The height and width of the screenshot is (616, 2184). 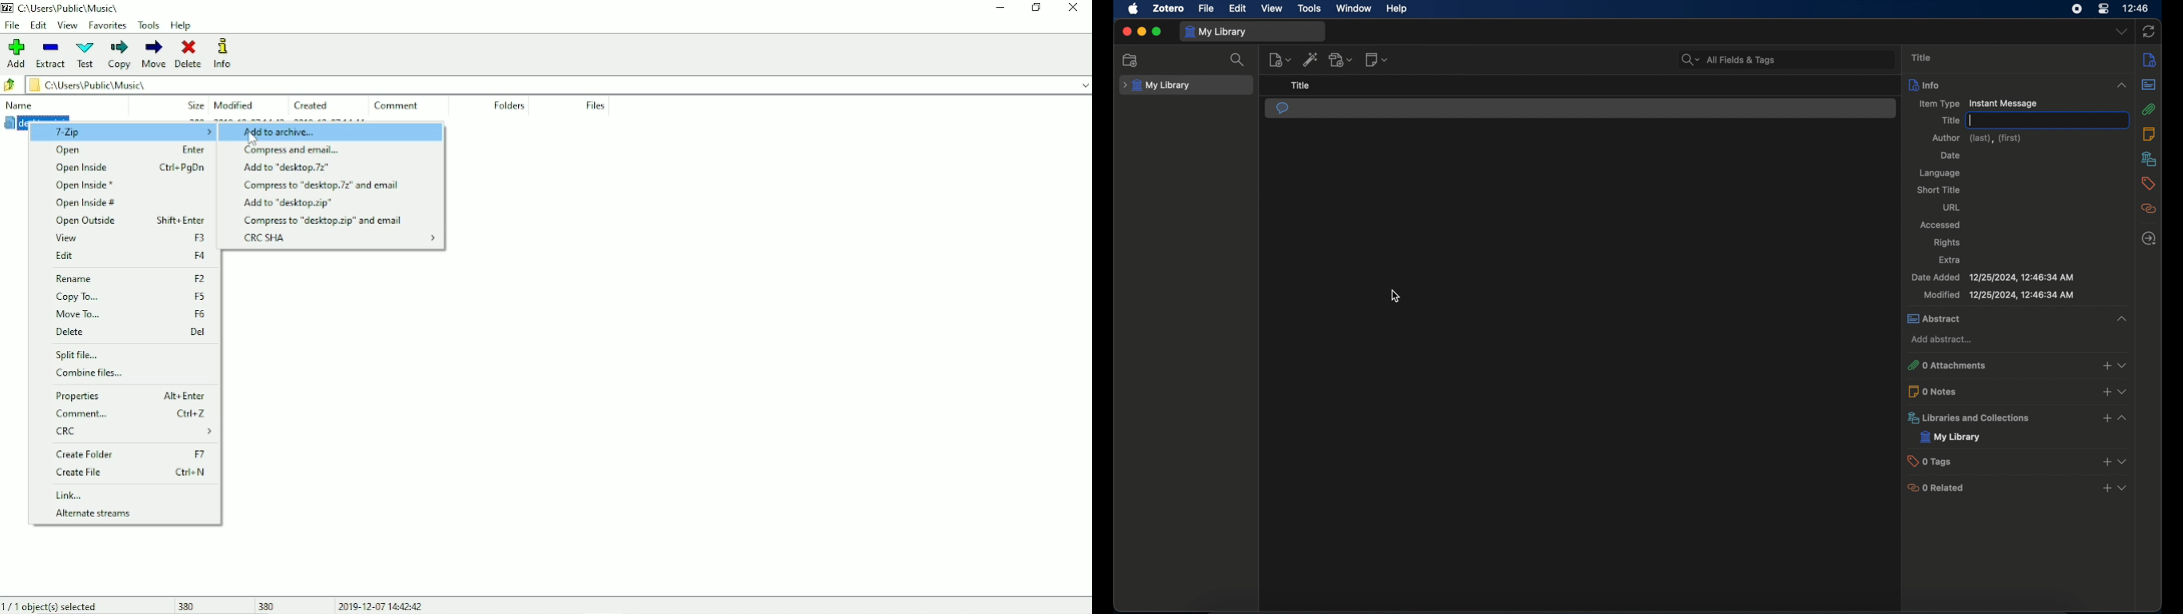 What do you see at coordinates (130, 239) in the screenshot?
I see `View` at bounding box center [130, 239].